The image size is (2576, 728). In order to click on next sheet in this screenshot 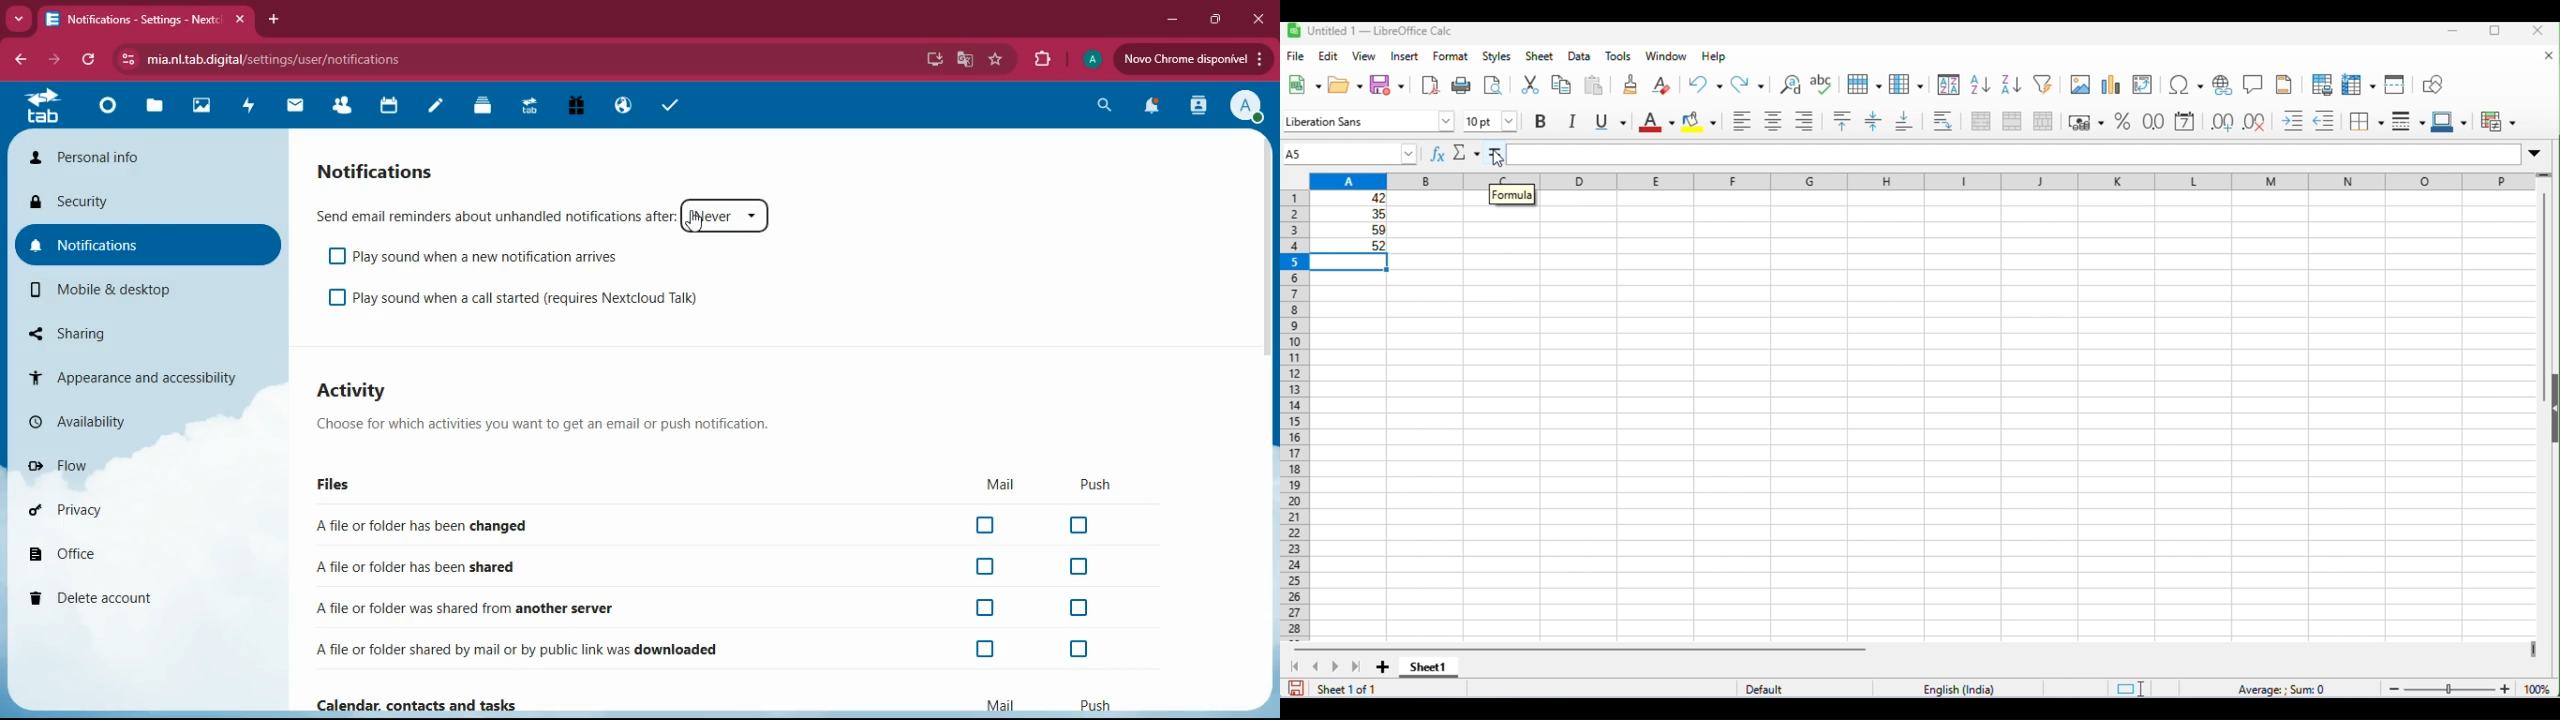, I will do `click(1336, 667)`.